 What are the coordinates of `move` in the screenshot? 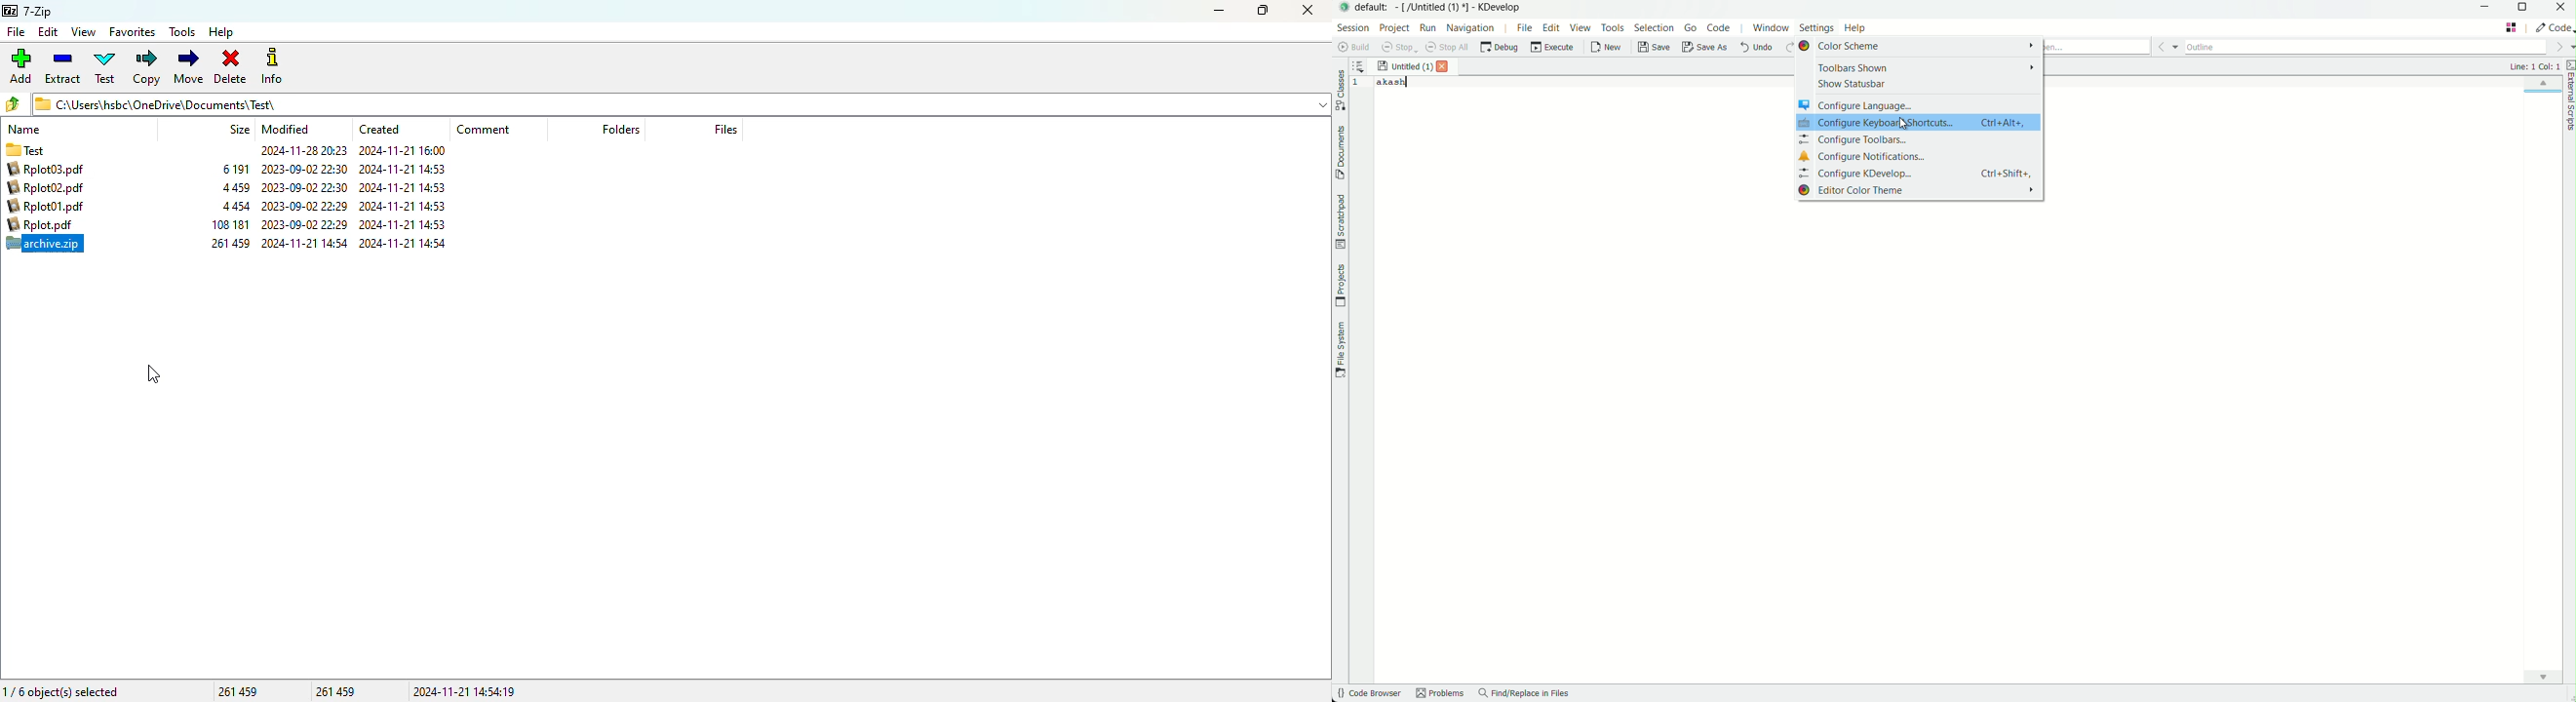 It's located at (189, 66).